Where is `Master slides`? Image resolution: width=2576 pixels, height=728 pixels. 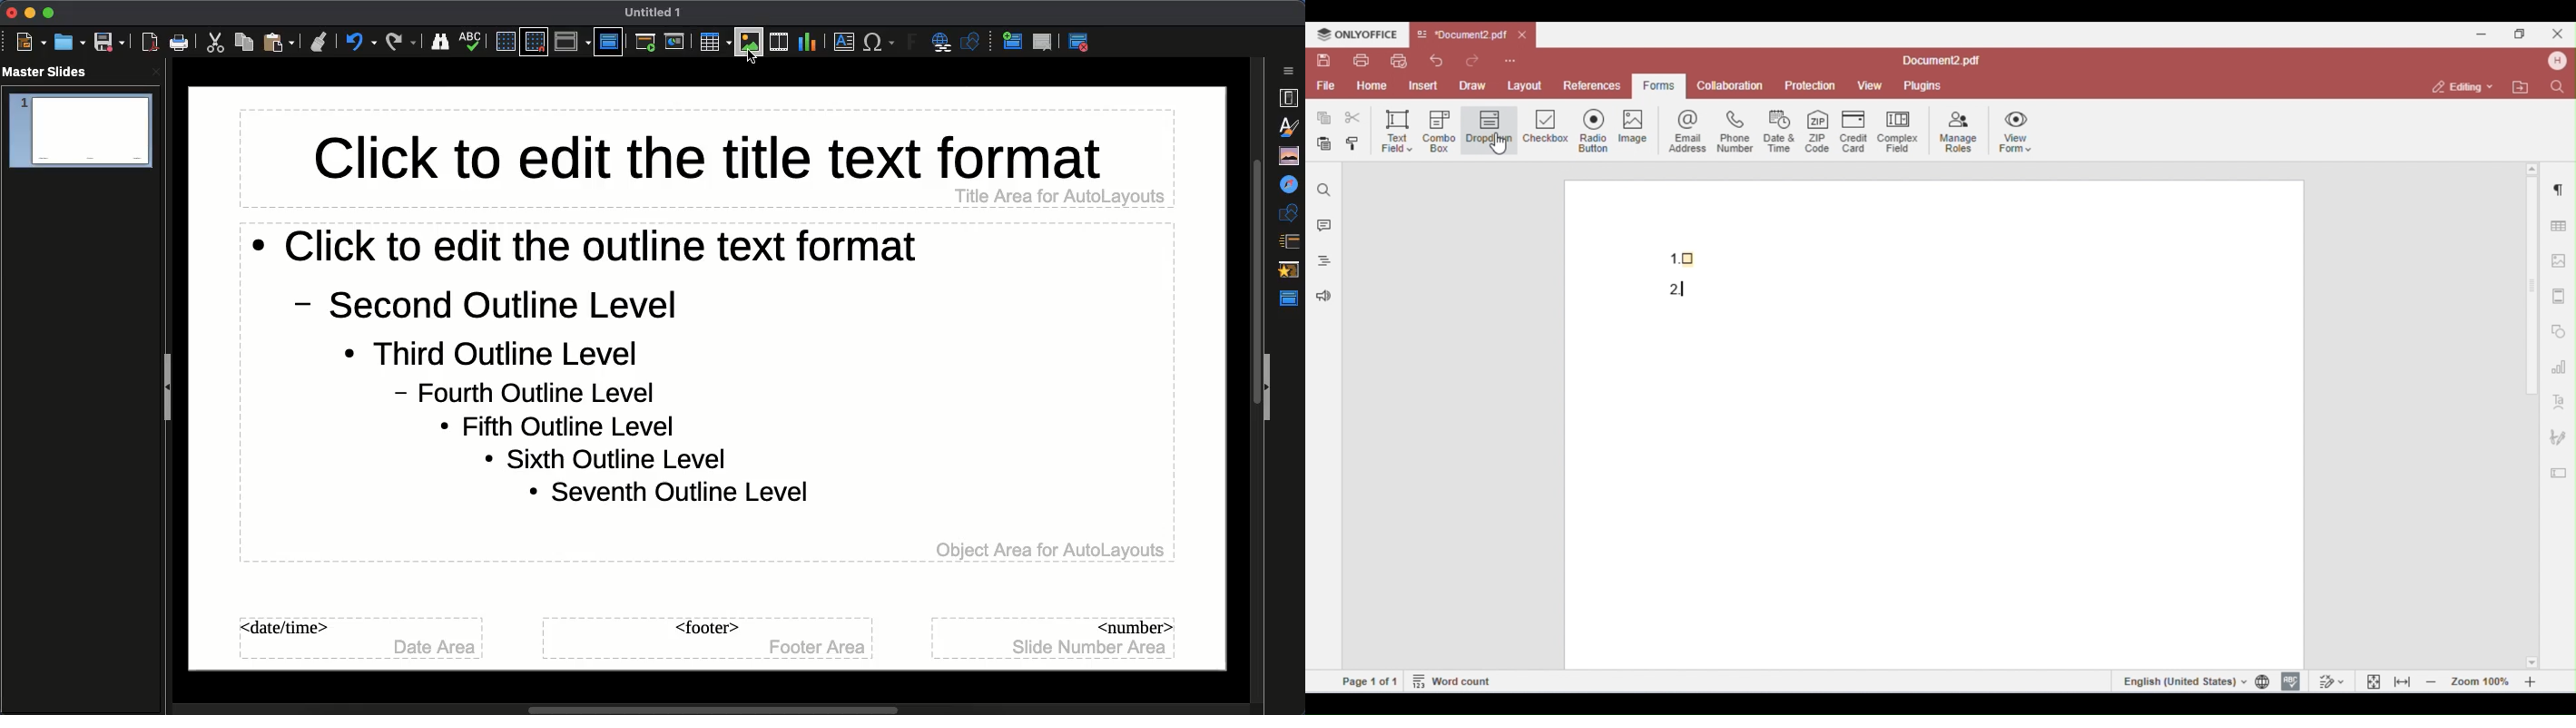 Master slides is located at coordinates (51, 73).